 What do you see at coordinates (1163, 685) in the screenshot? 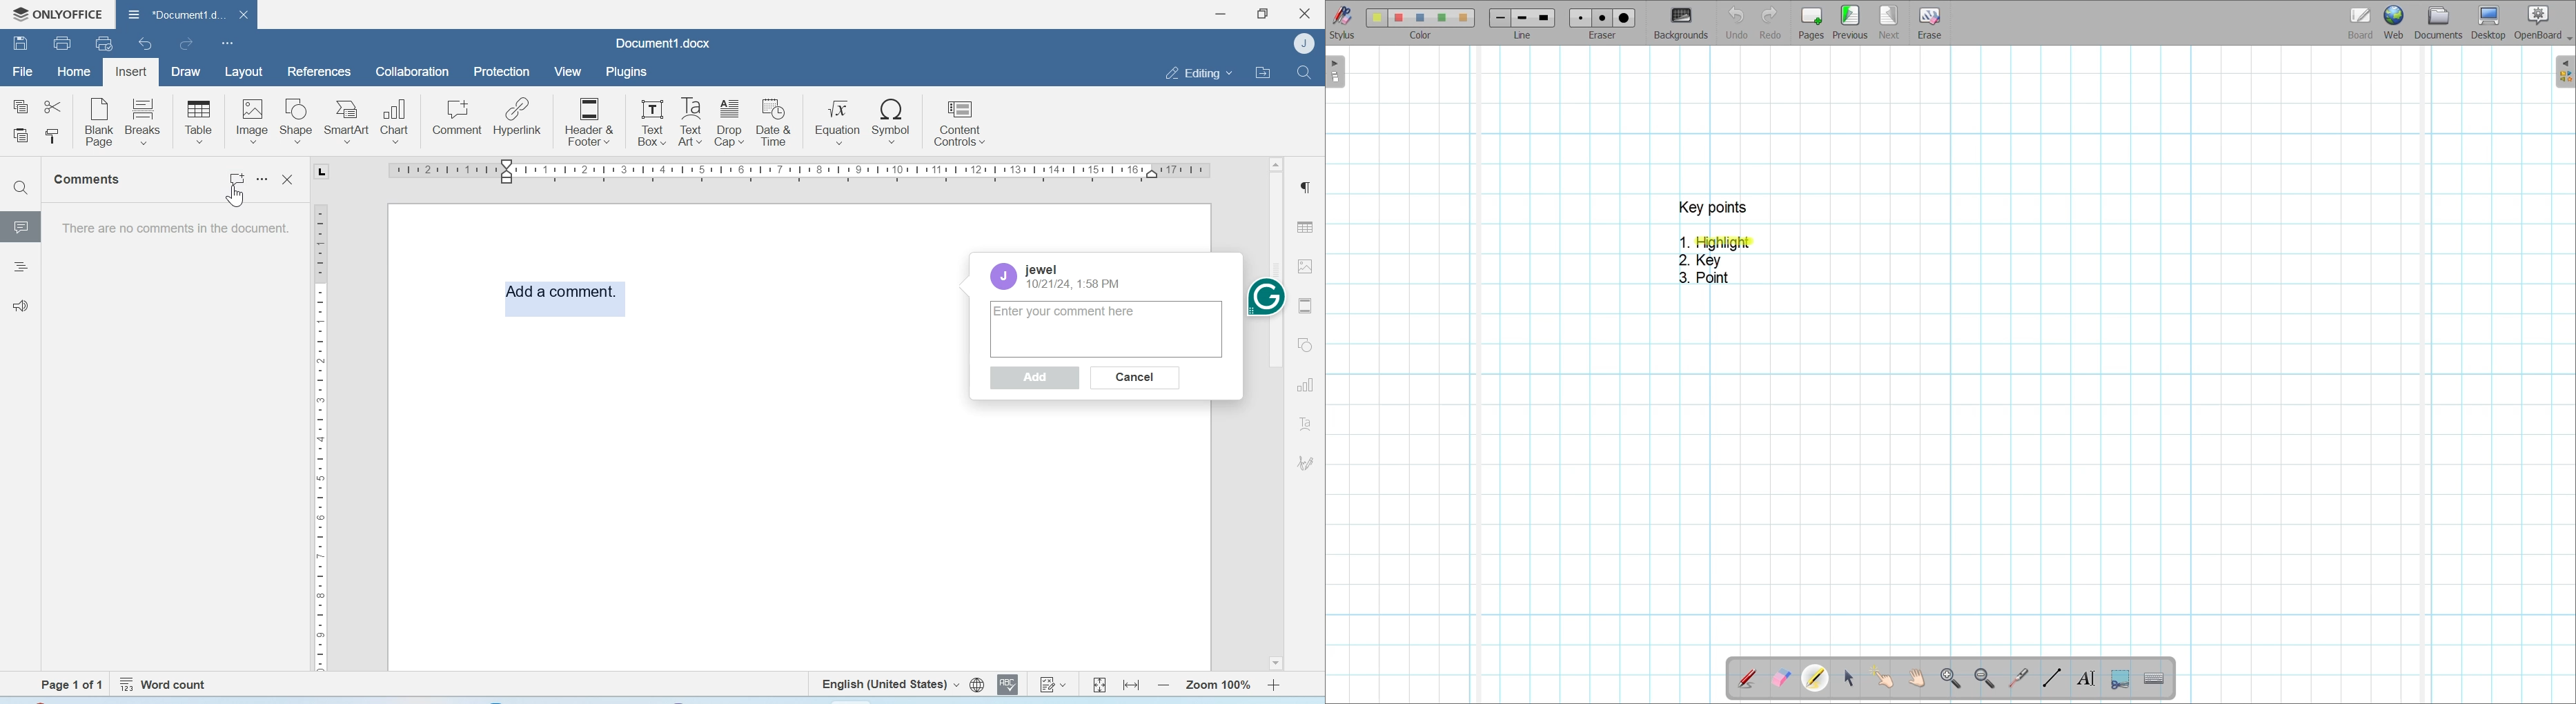
I see `Zoom out` at bounding box center [1163, 685].